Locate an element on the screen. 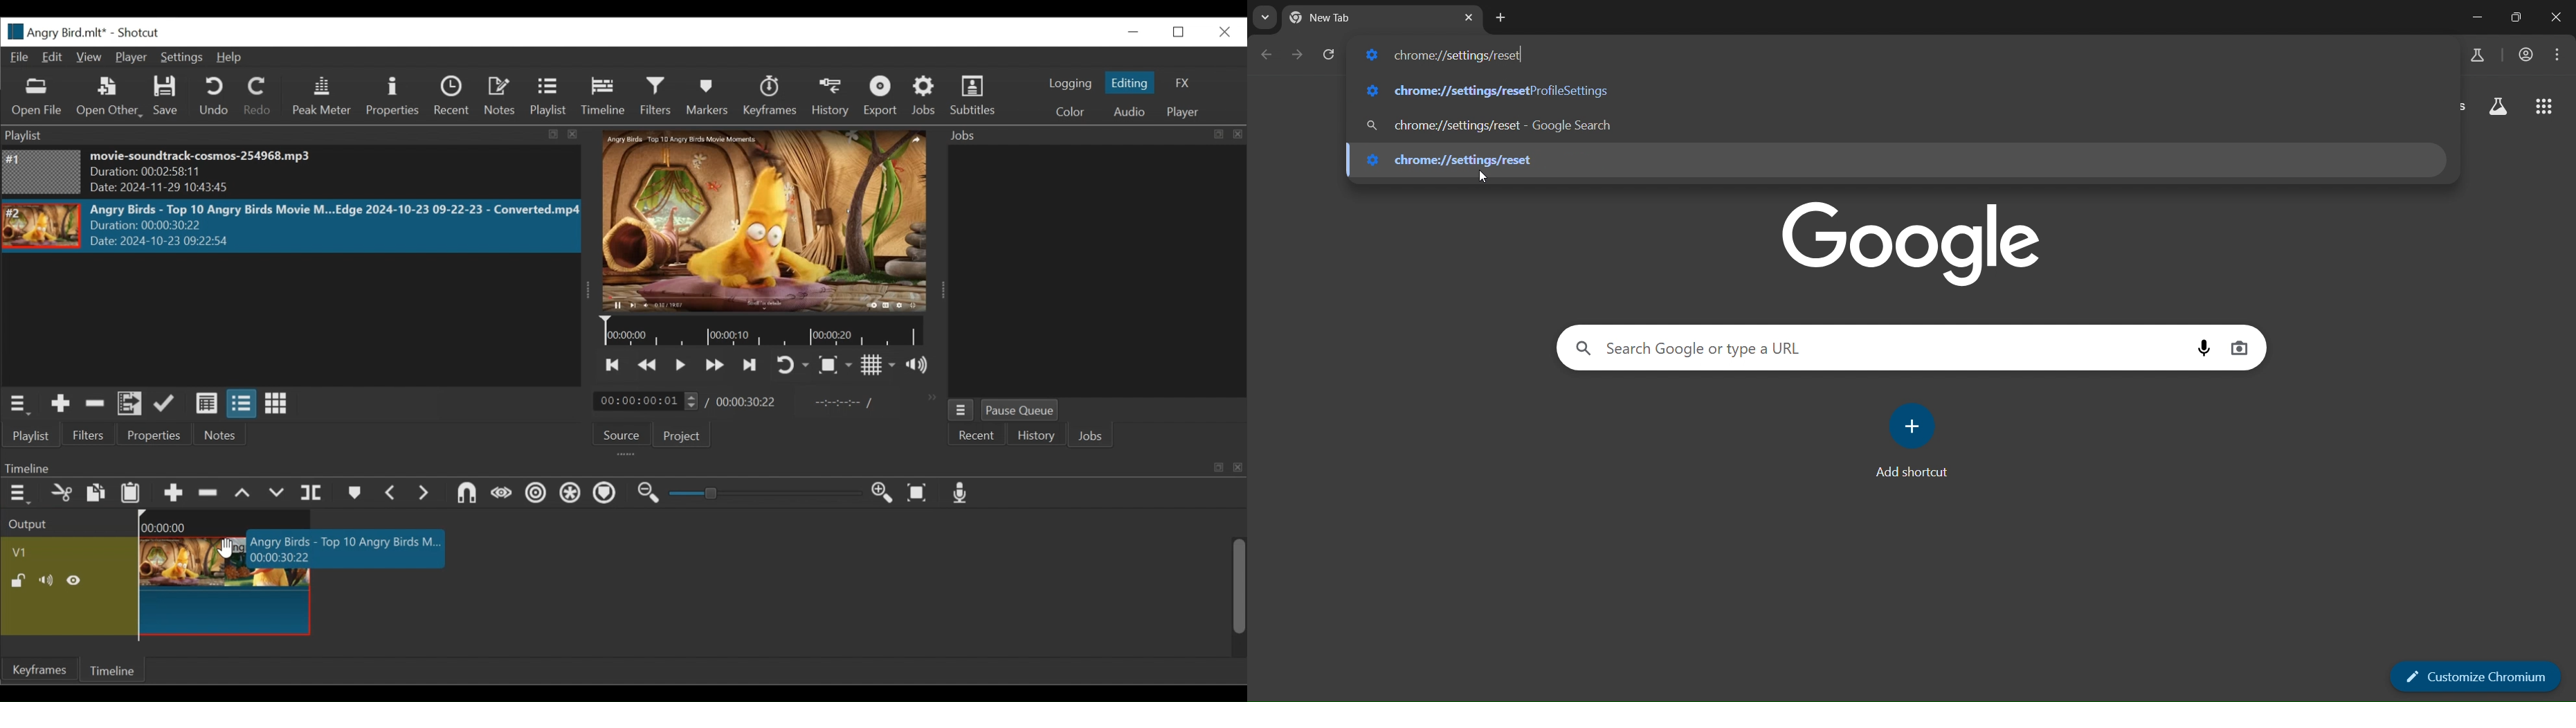  Pause Queue is located at coordinates (1024, 410).